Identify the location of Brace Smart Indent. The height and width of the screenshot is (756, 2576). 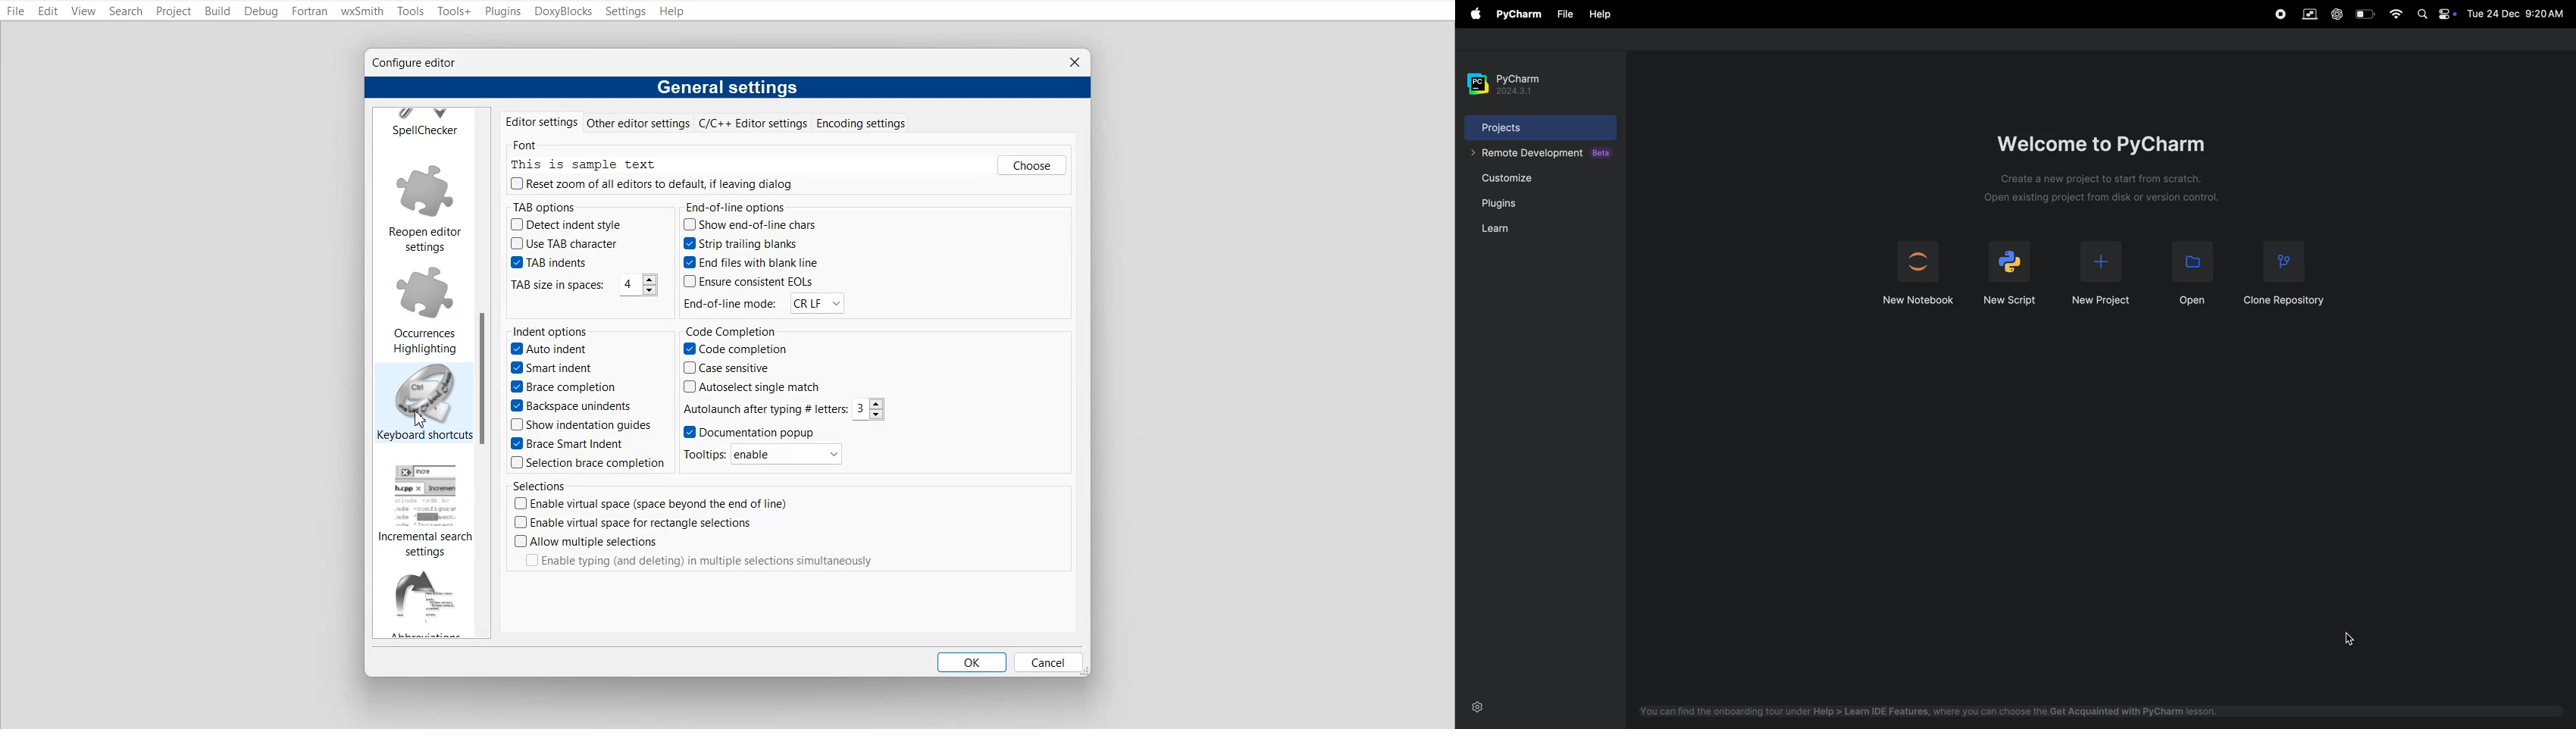
(571, 445).